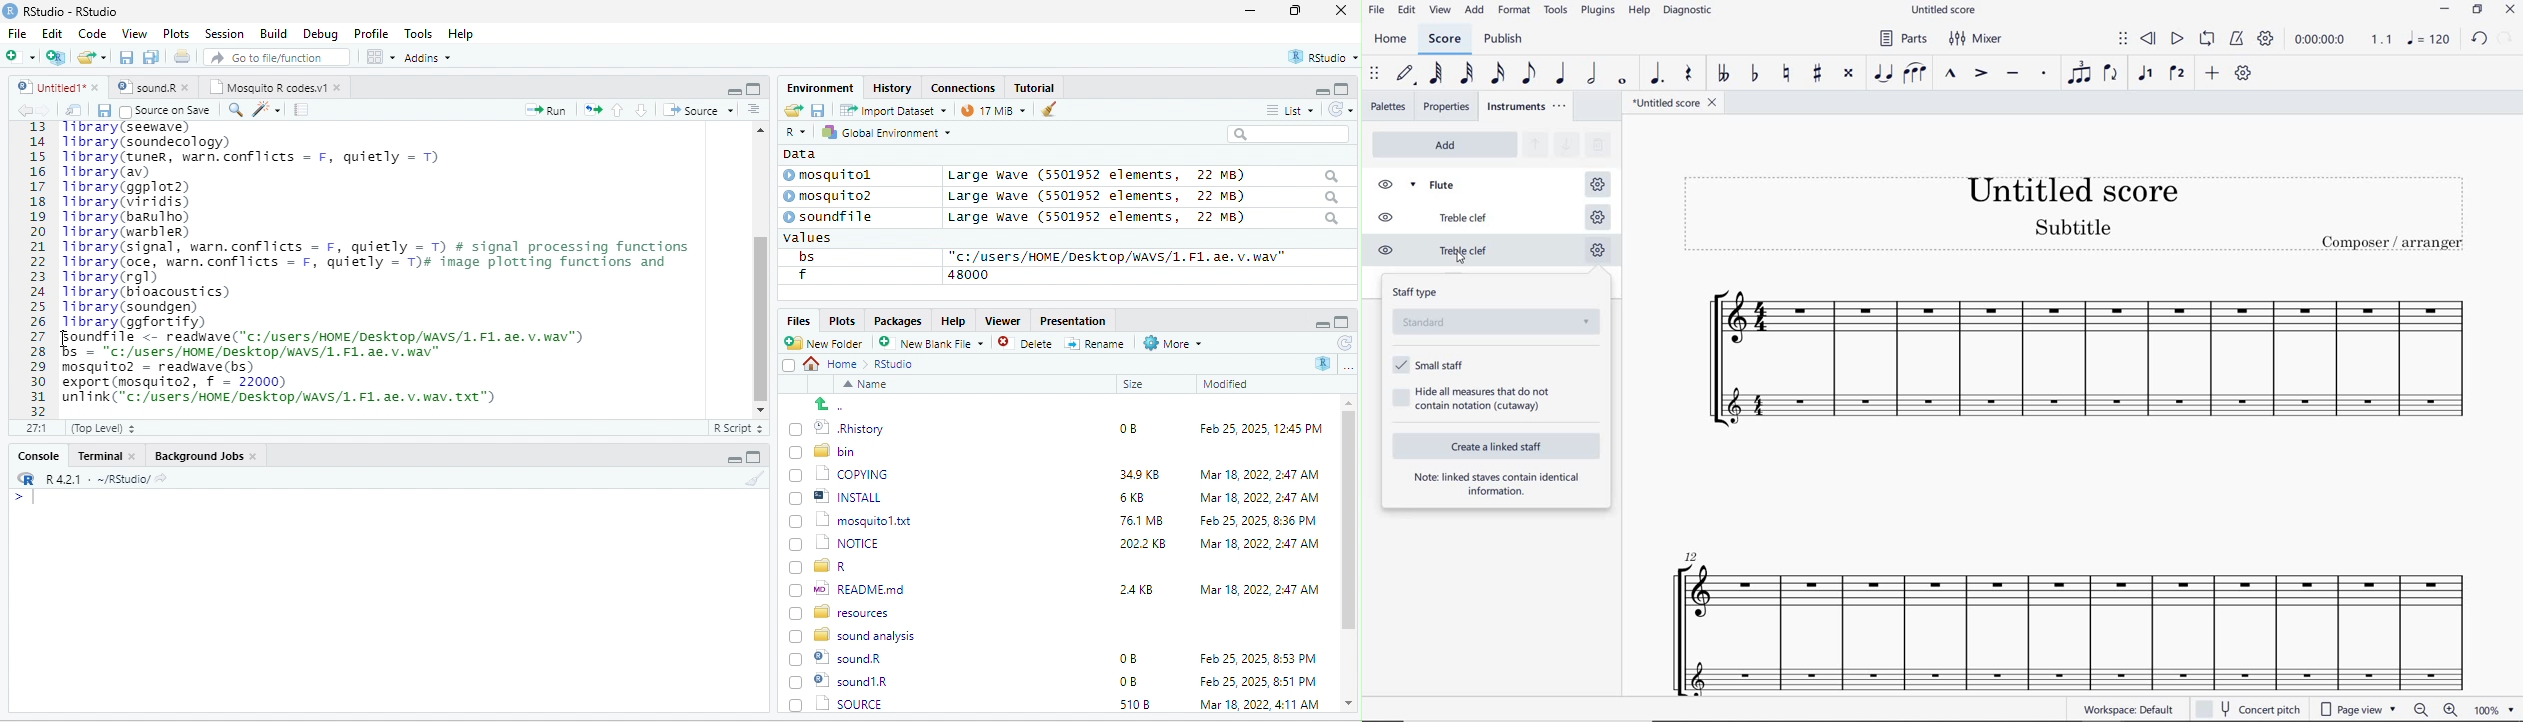 This screenshot has height=728, width=2548. What do you see at coordinates (40, 268) in the screenshot?
I see `line number` at bounding box center [40, 268].